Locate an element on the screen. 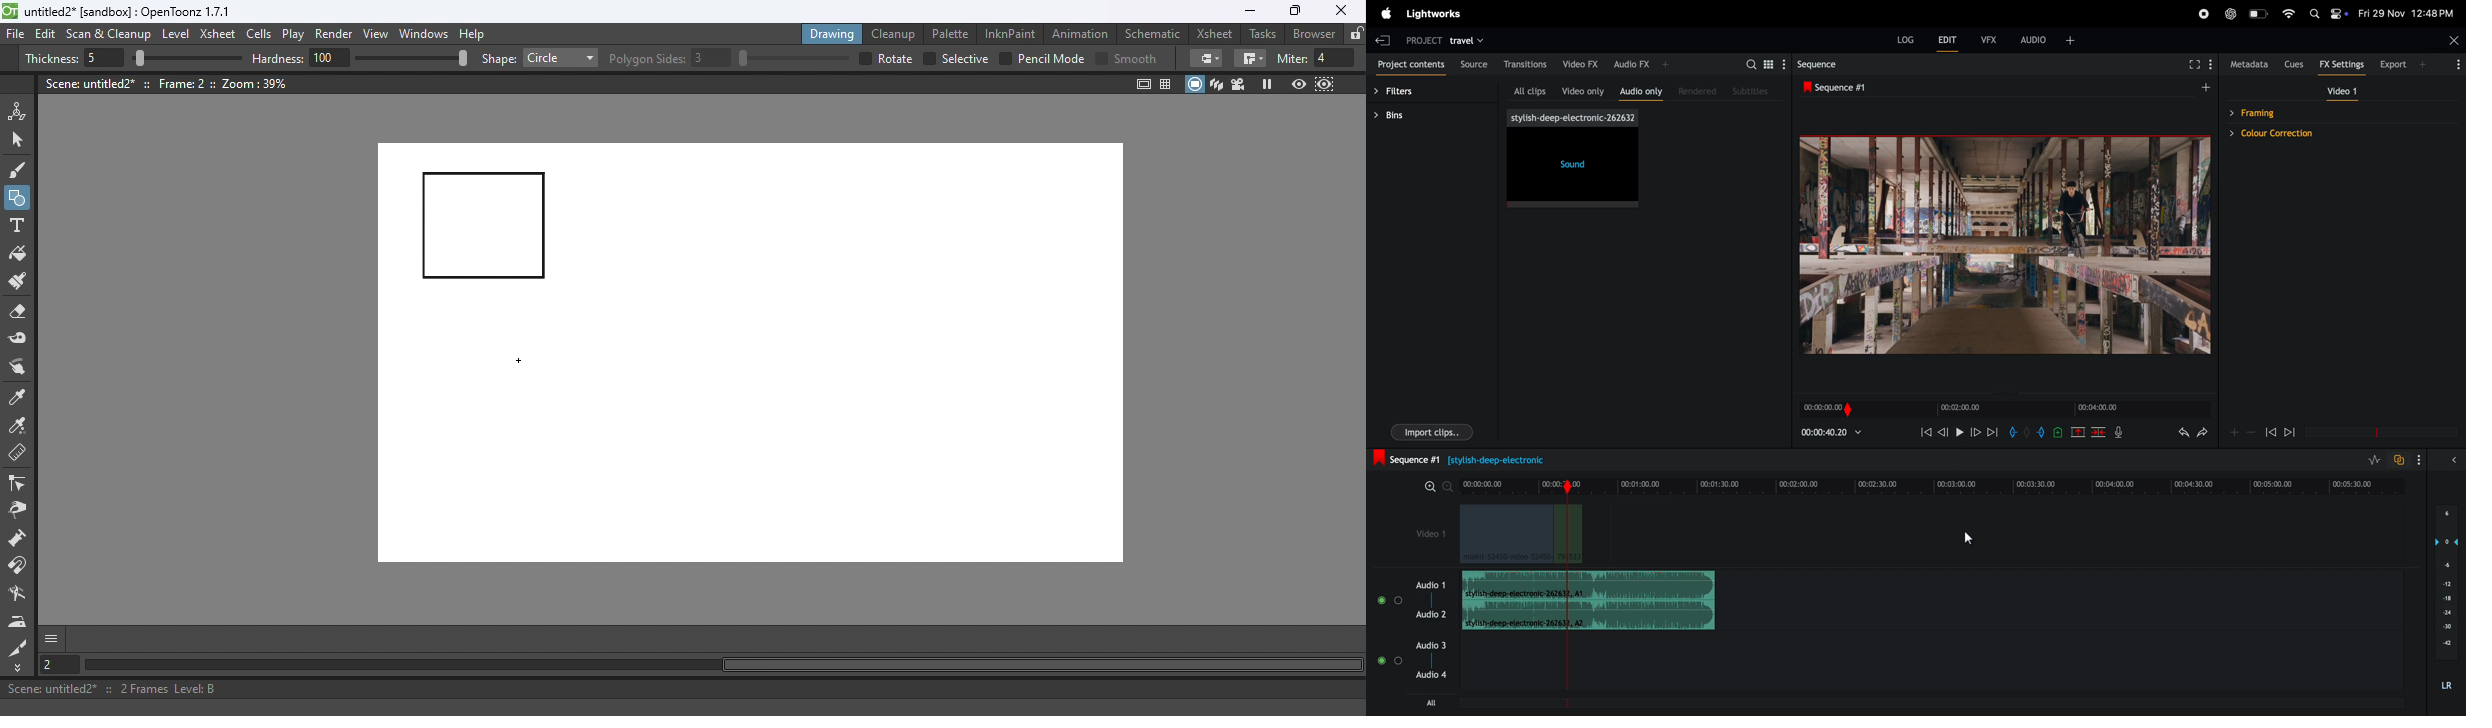 The width and height of the screenshot is (2492, 728). RGB picker tool is located at coordinates (21, 427).